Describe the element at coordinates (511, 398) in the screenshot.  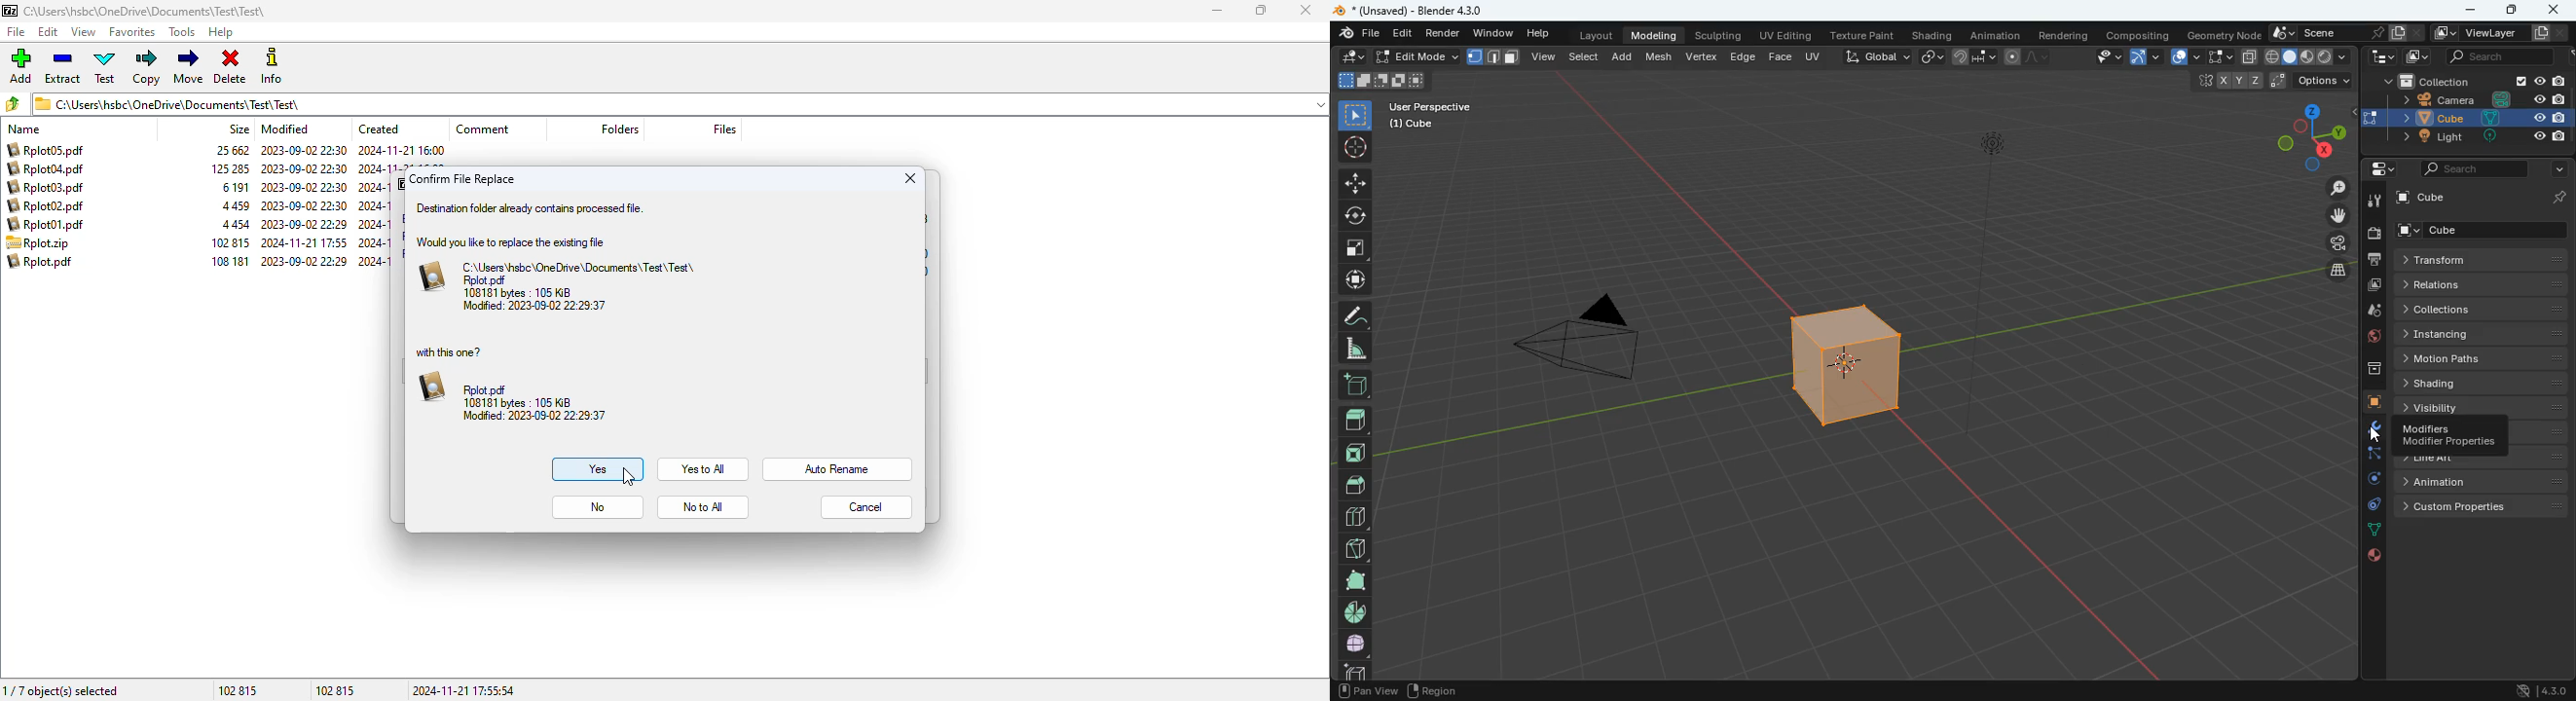
I see `Rolot pdt
108181 bytes - 105 KB
Modied: 20230902 22.29.37` at that location.